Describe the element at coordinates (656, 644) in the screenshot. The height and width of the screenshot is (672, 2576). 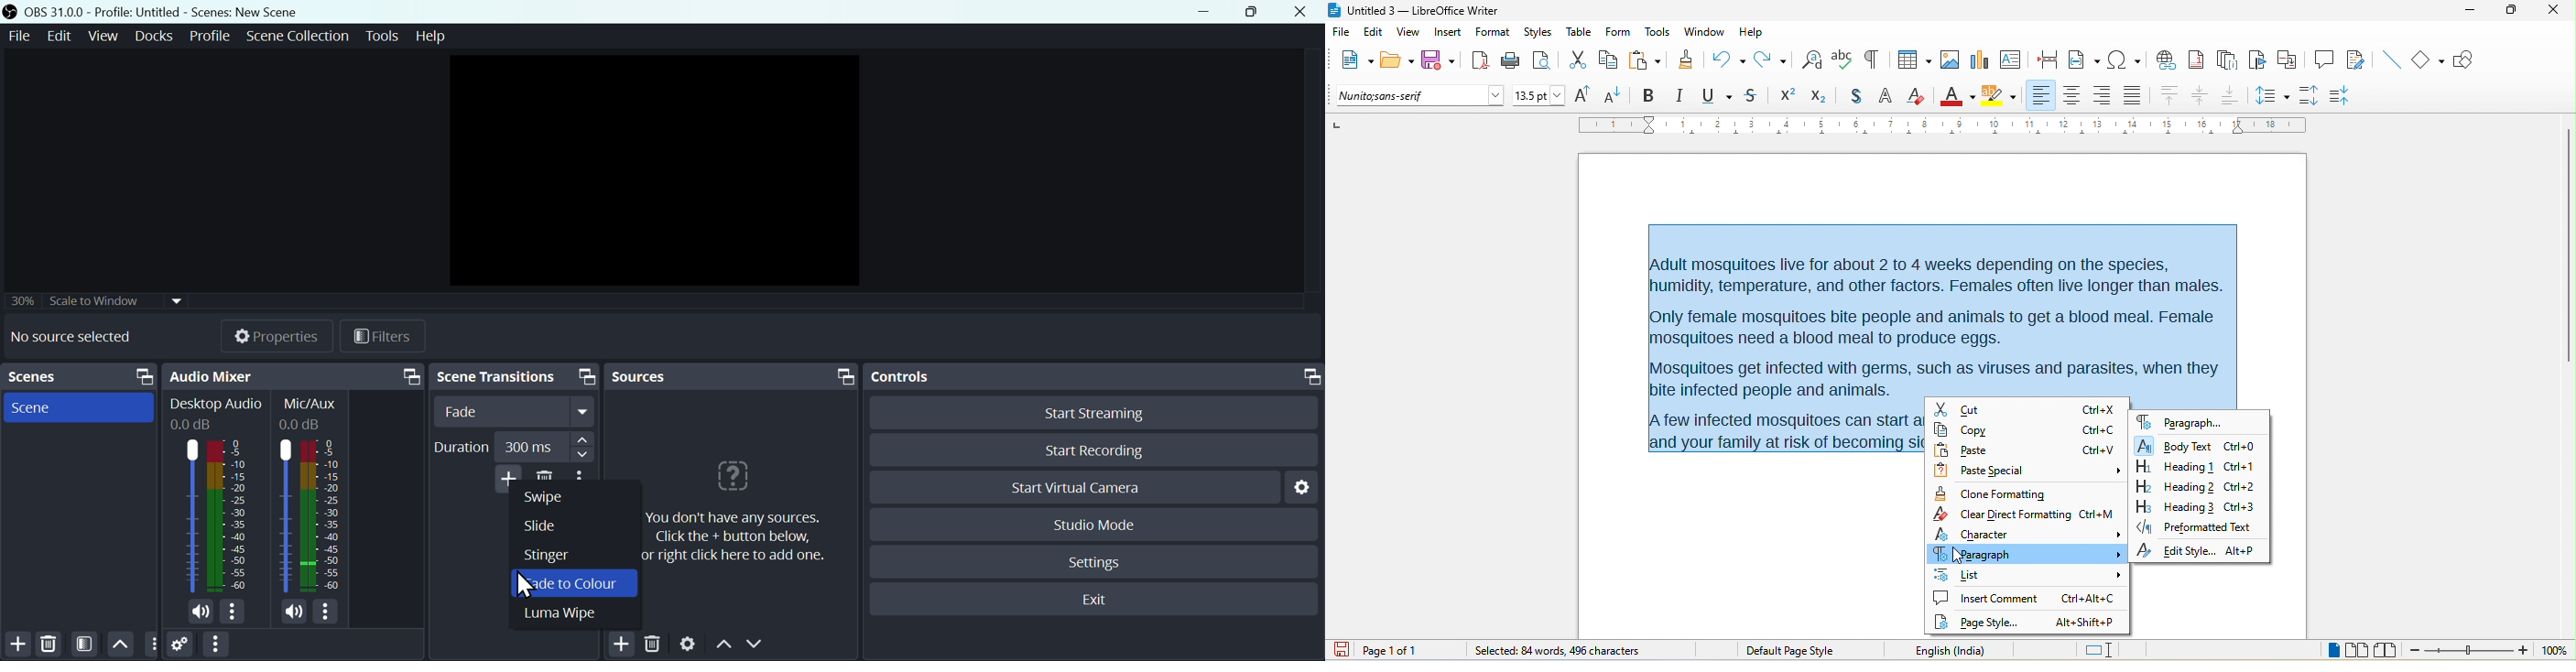
I see `Delete` at that location.